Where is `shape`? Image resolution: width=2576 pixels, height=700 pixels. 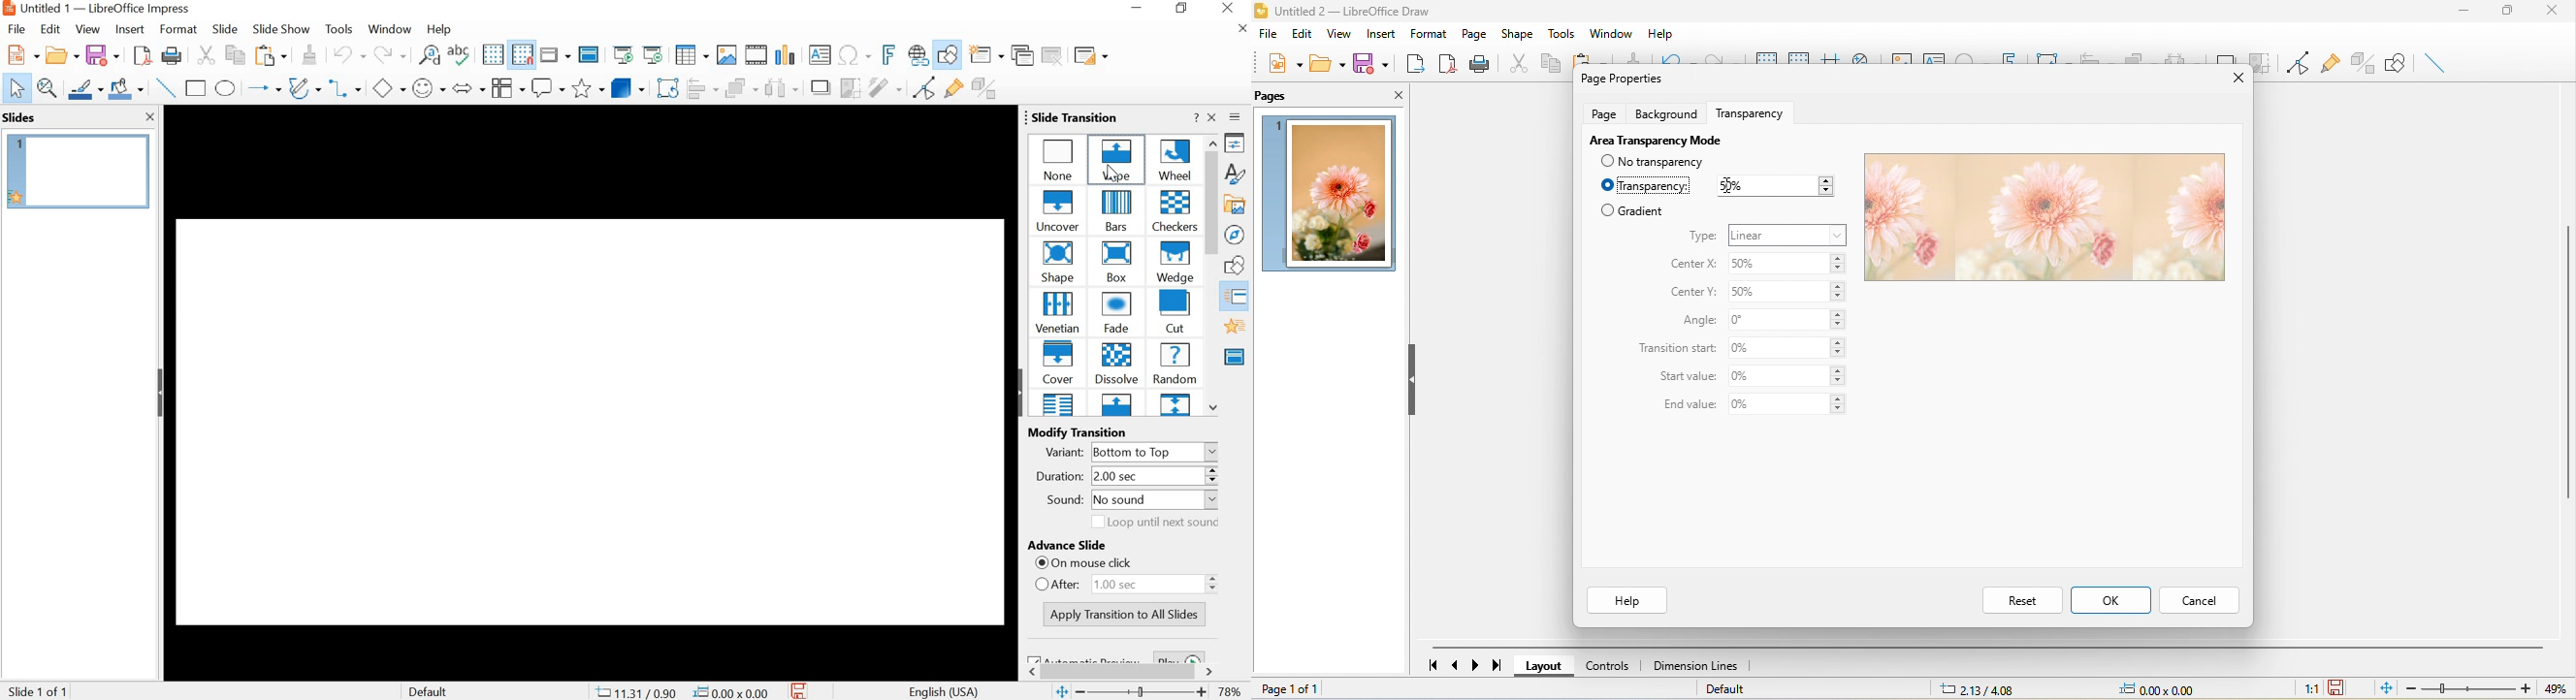 shape is located at coordinates (1517, 35).